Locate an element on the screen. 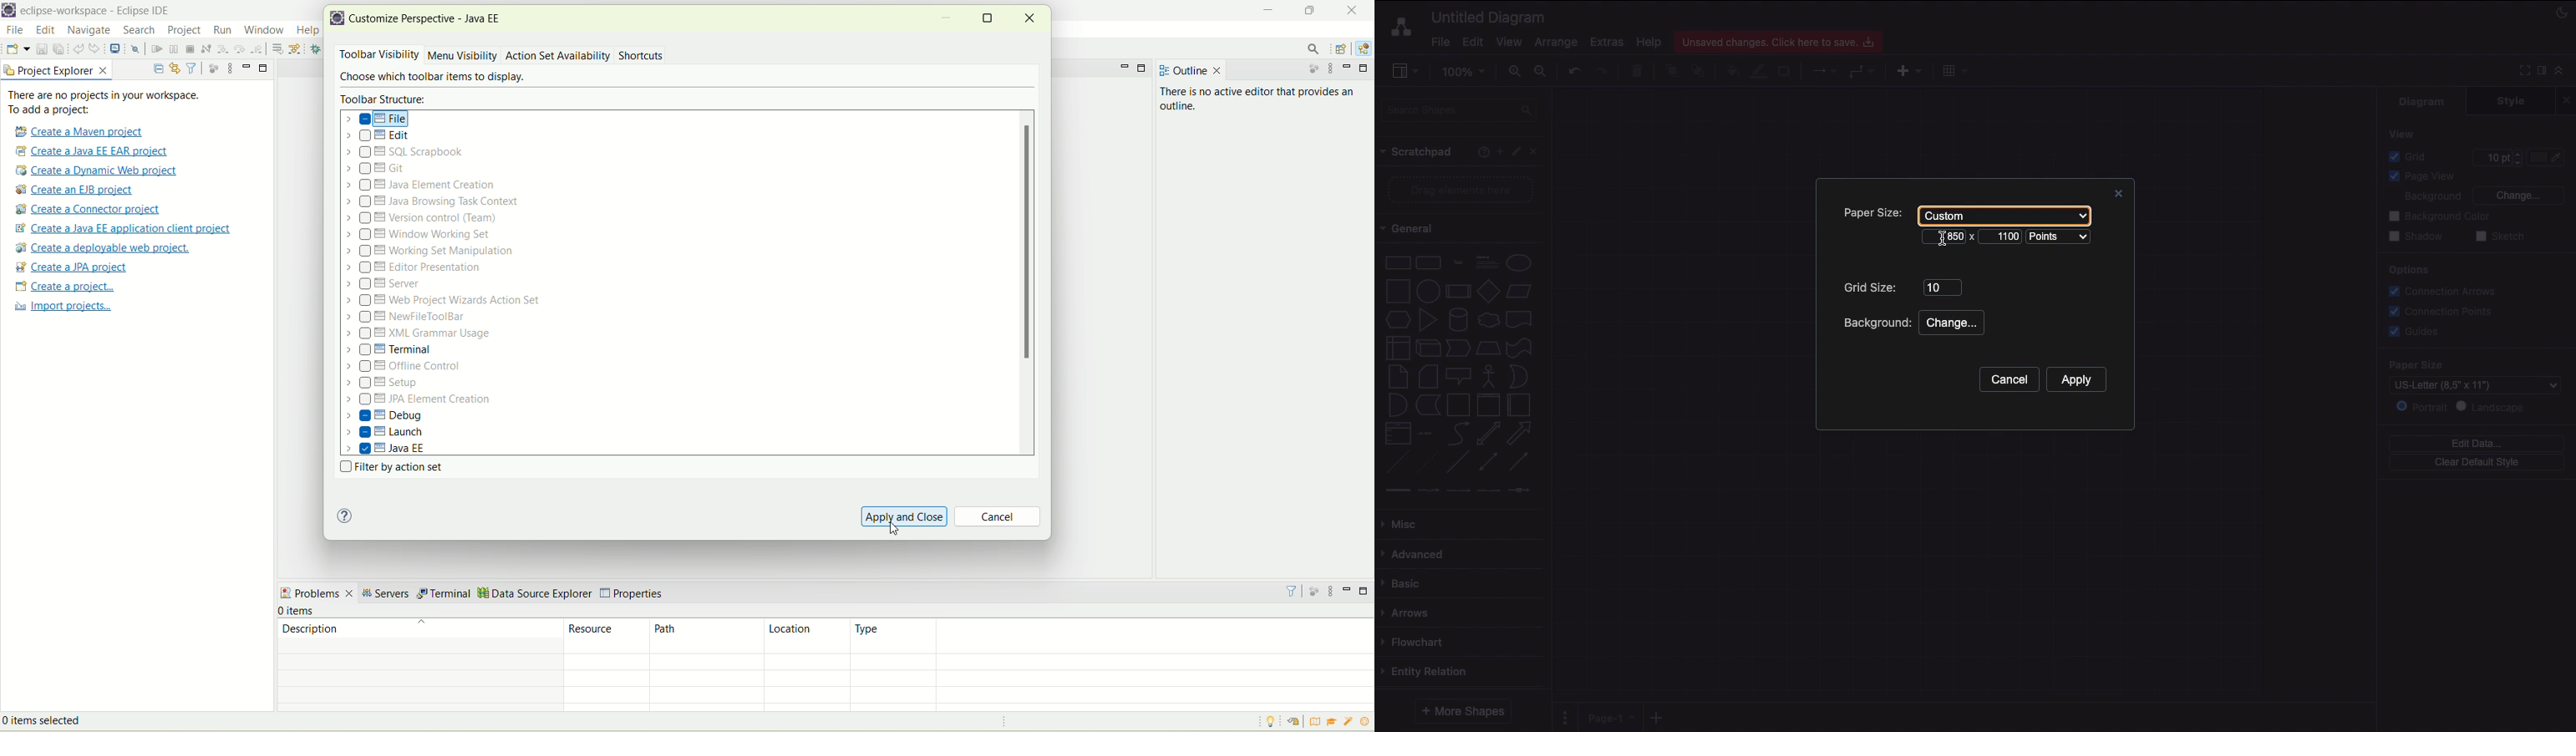 Image resolution: width=2576 pixels, height=756 pixels. Circle is located at coordinates (1428, 289).